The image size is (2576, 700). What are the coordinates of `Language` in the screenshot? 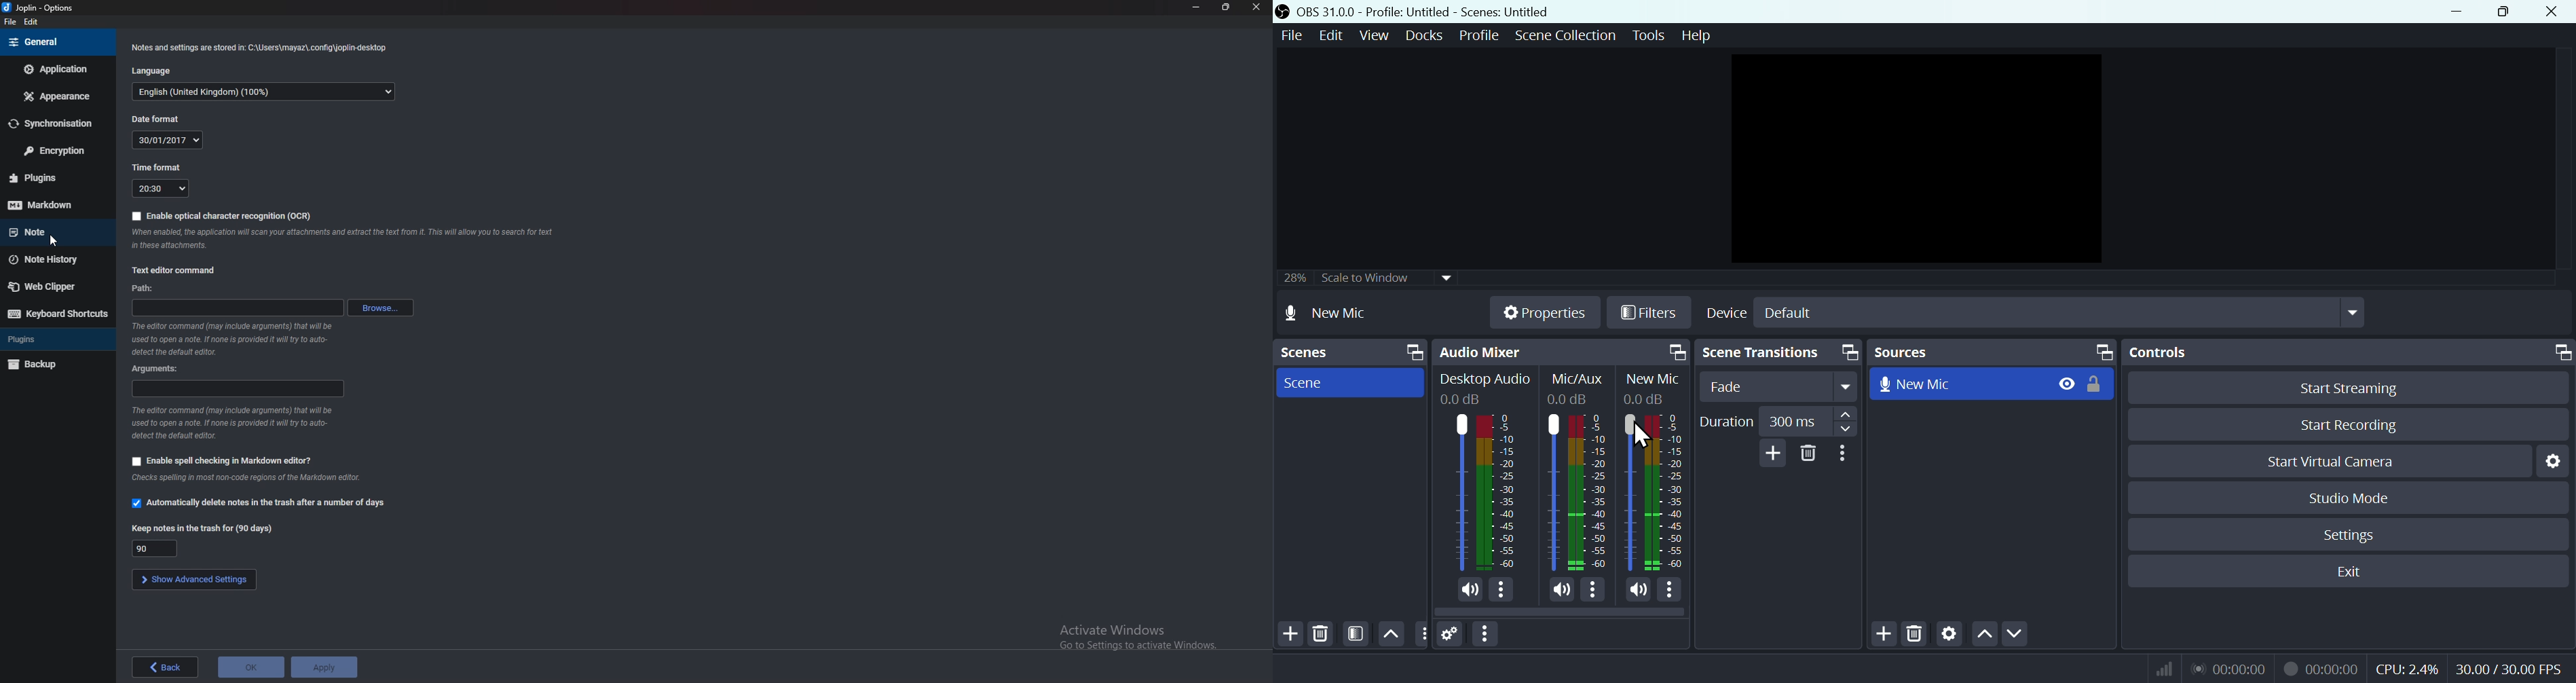 It's located at (263, 92).